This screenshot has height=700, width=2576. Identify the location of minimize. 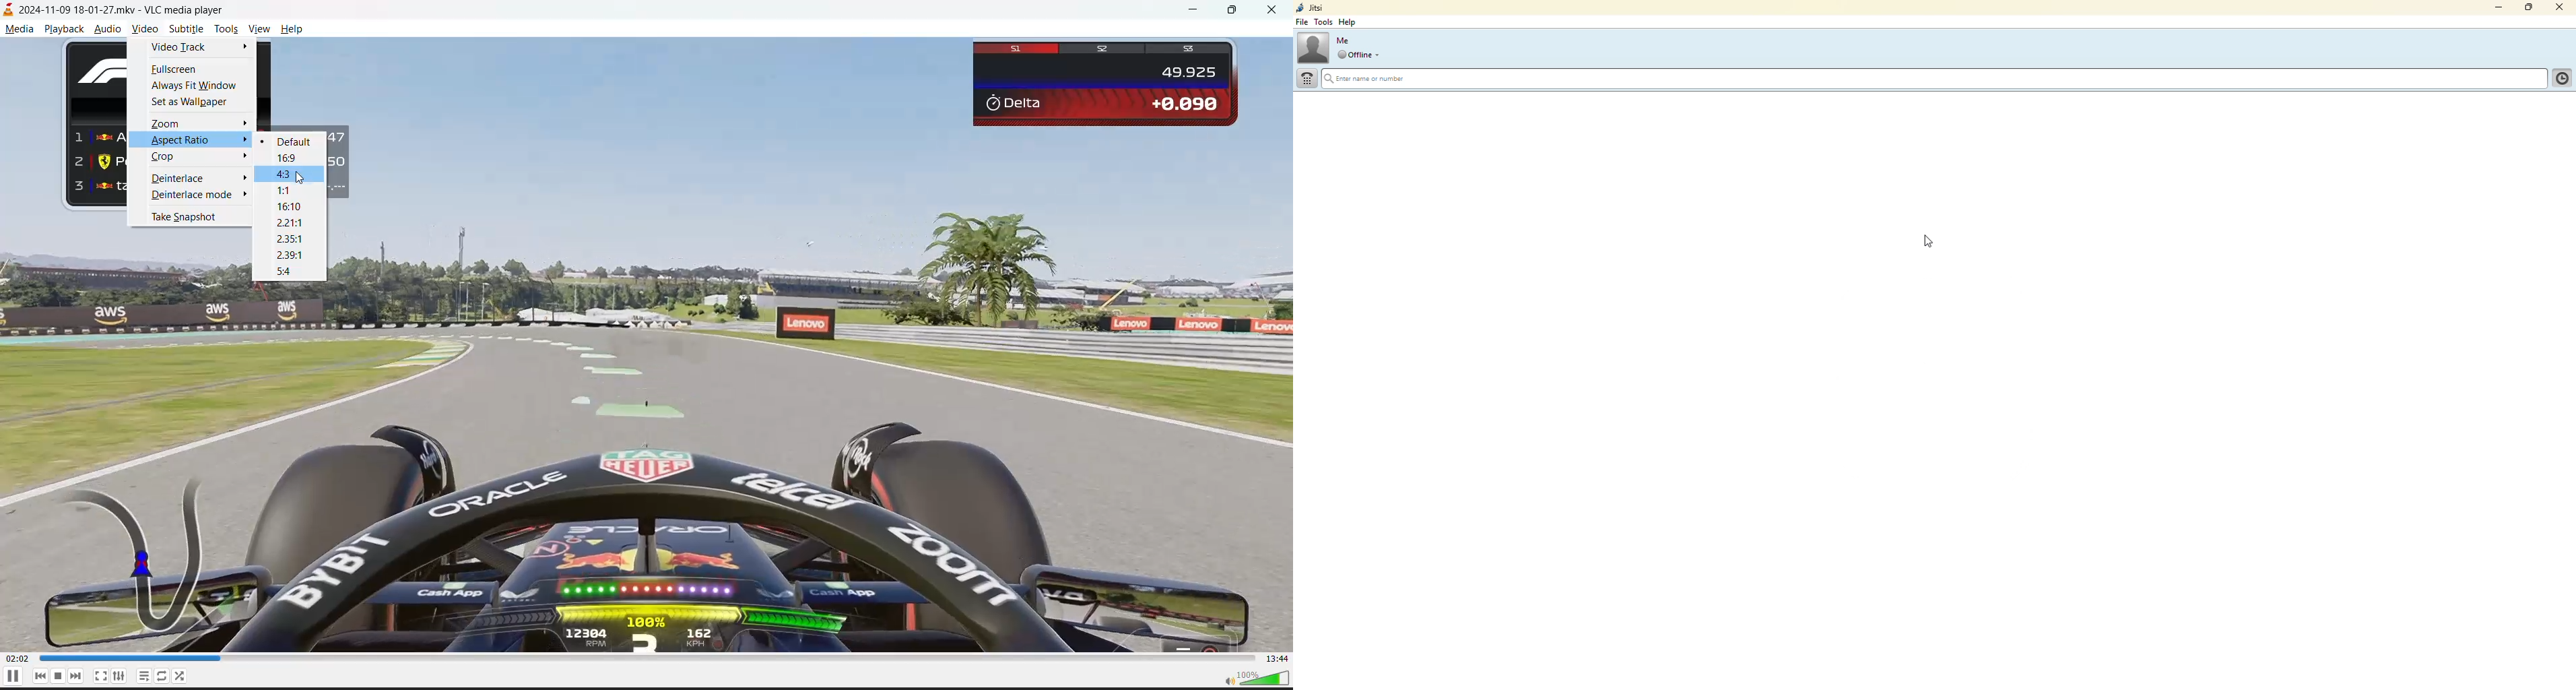
(1197, 11).